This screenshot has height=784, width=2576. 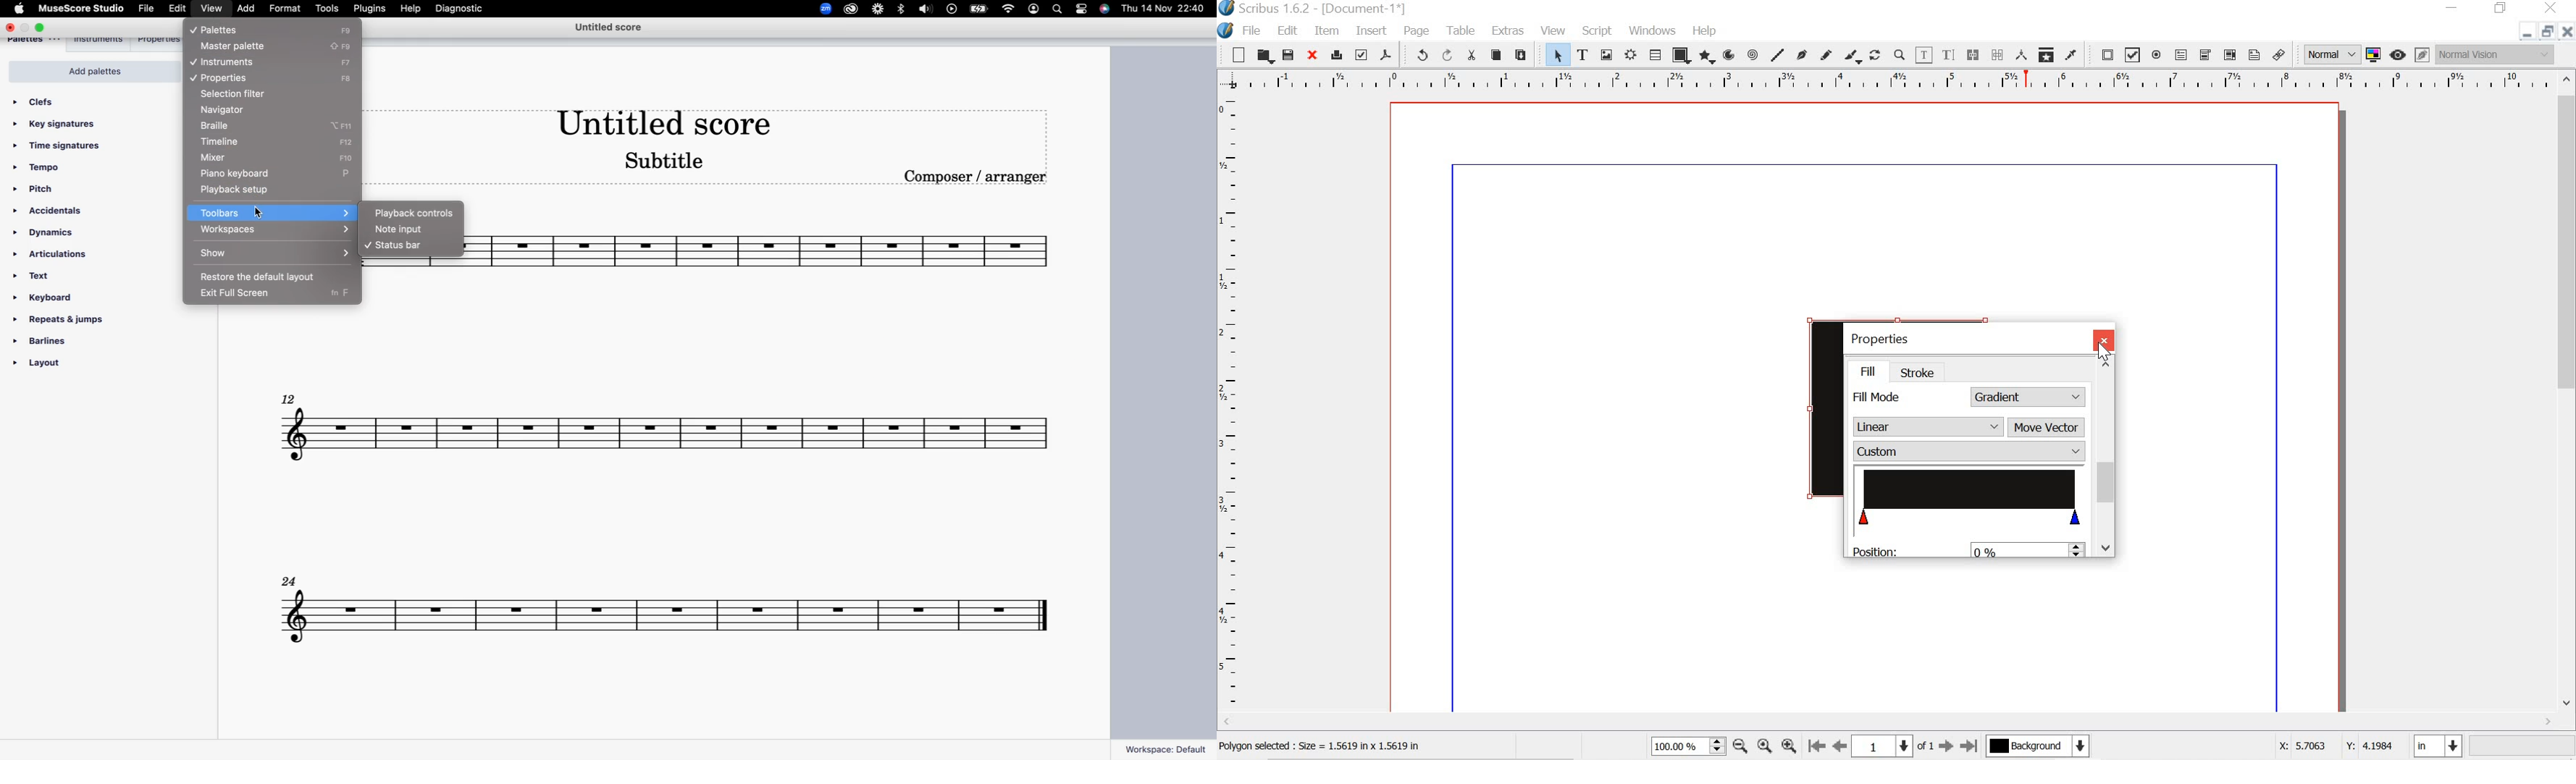 What do you see at coordinates (2279, 52) in the screenshot?
I see `link annotation` at bounding box center [2279, 52].